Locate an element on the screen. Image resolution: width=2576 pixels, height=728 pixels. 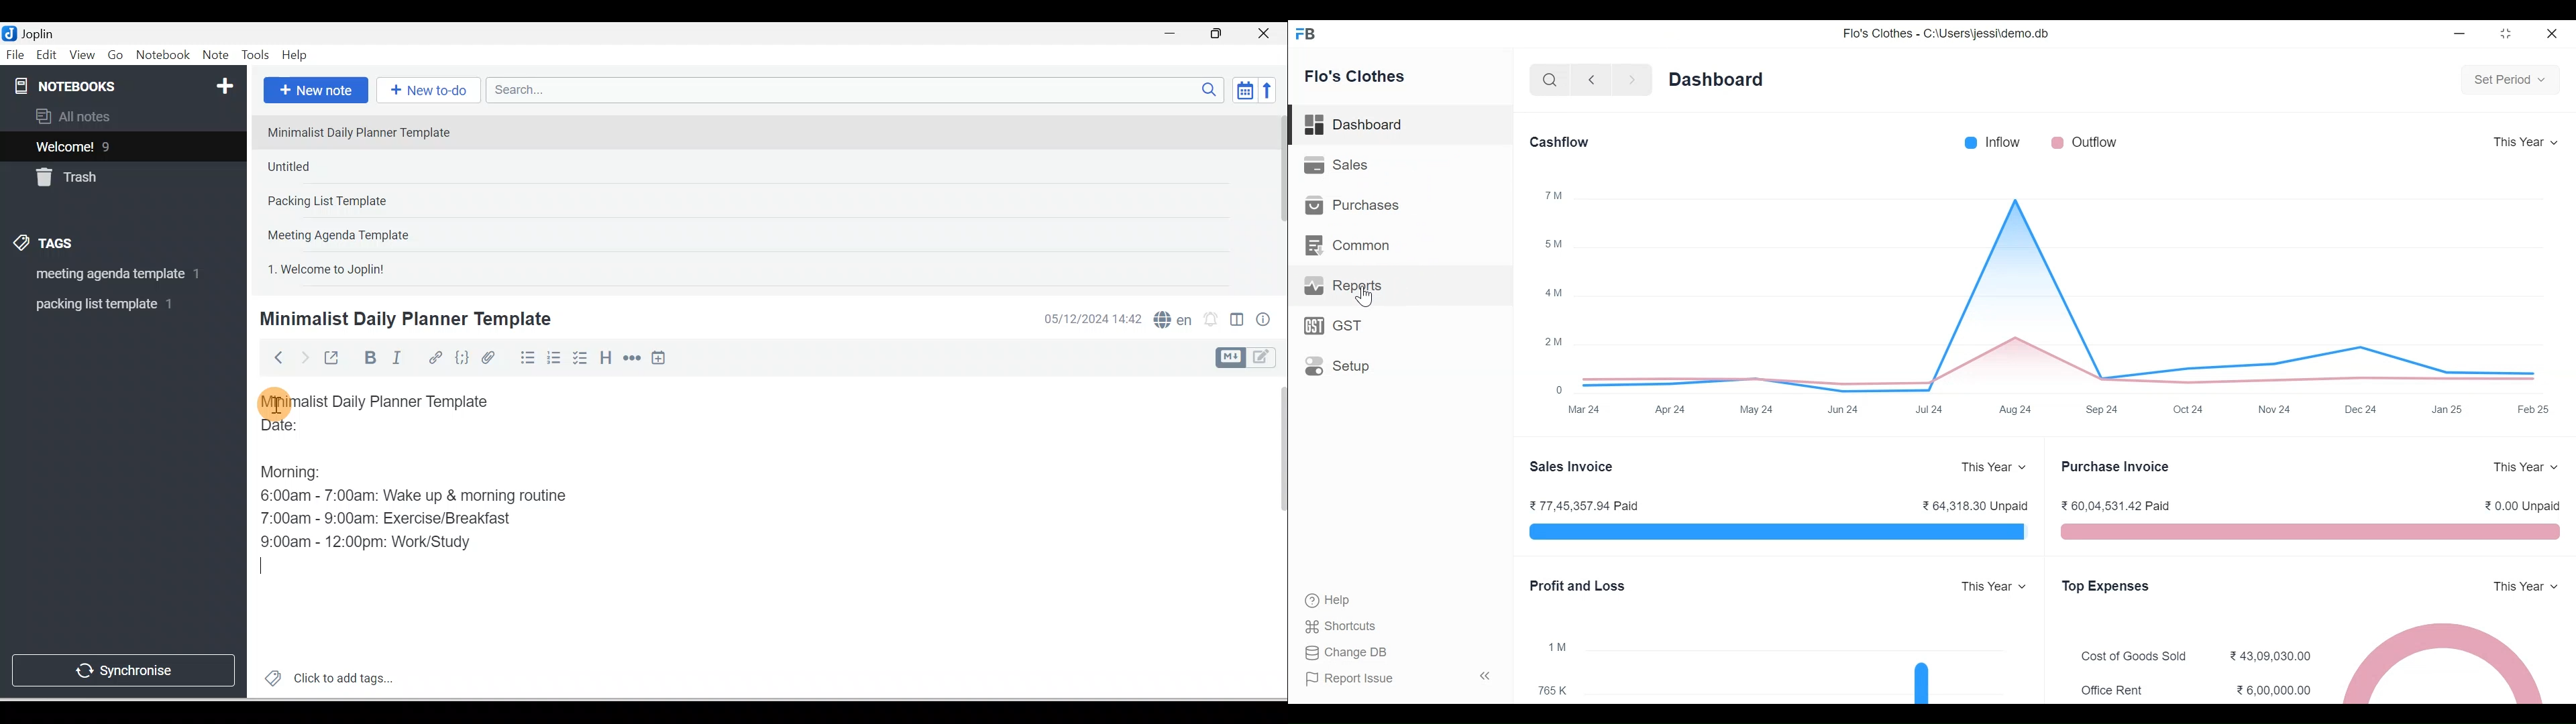
Toggle external editing is located at coordinates (333, 361).